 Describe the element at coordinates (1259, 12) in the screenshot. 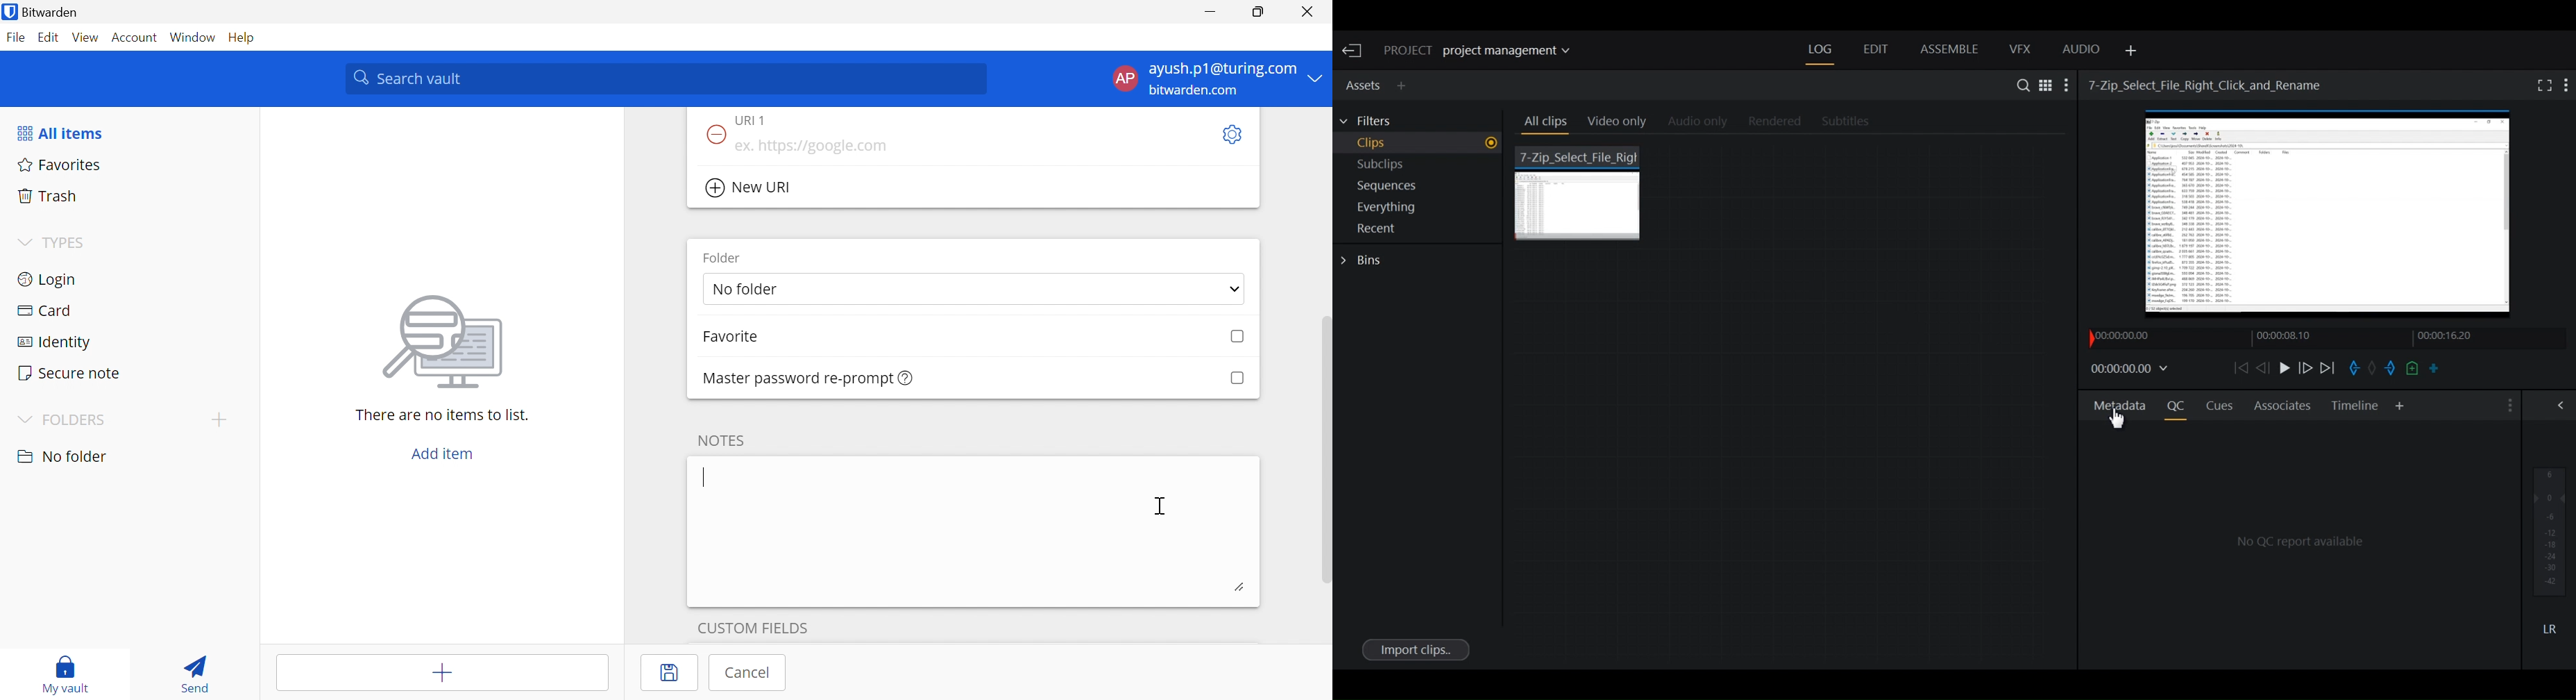

I see `Restore Down` at that location.